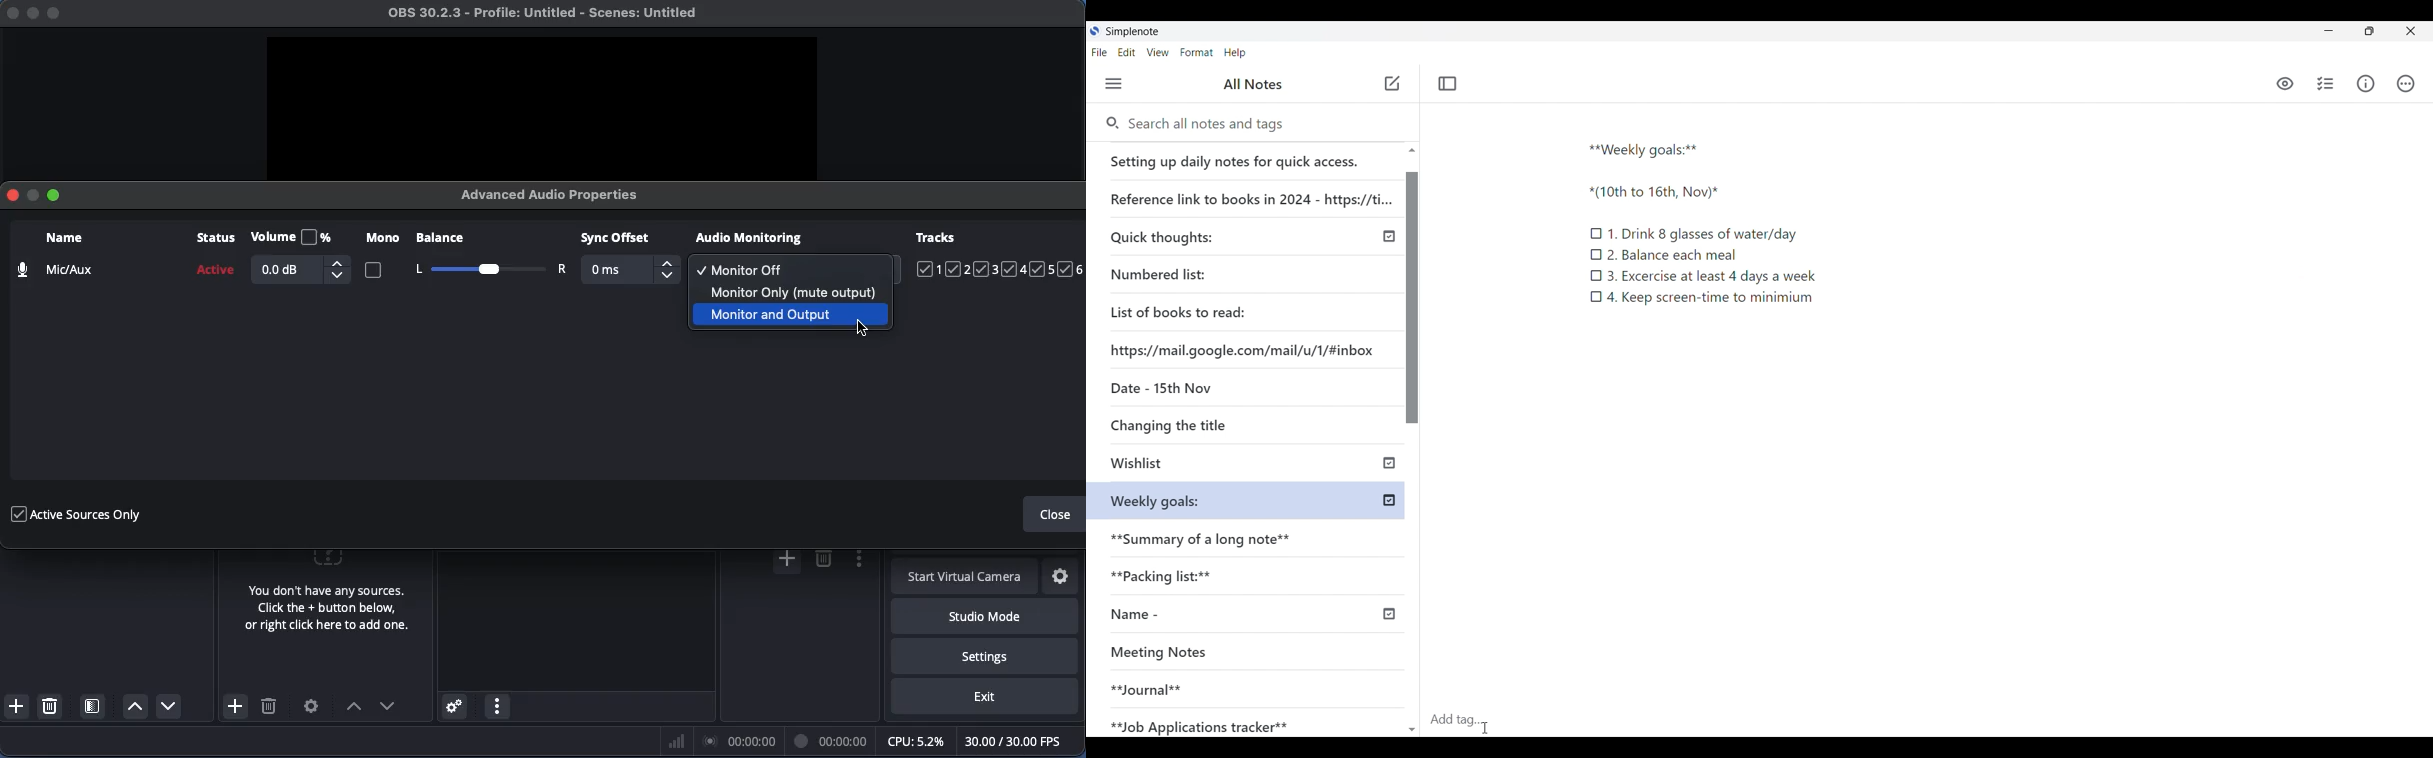 The width and height of the screenshot is (2436, 784). I want to click on Settings, so click(312, 706).